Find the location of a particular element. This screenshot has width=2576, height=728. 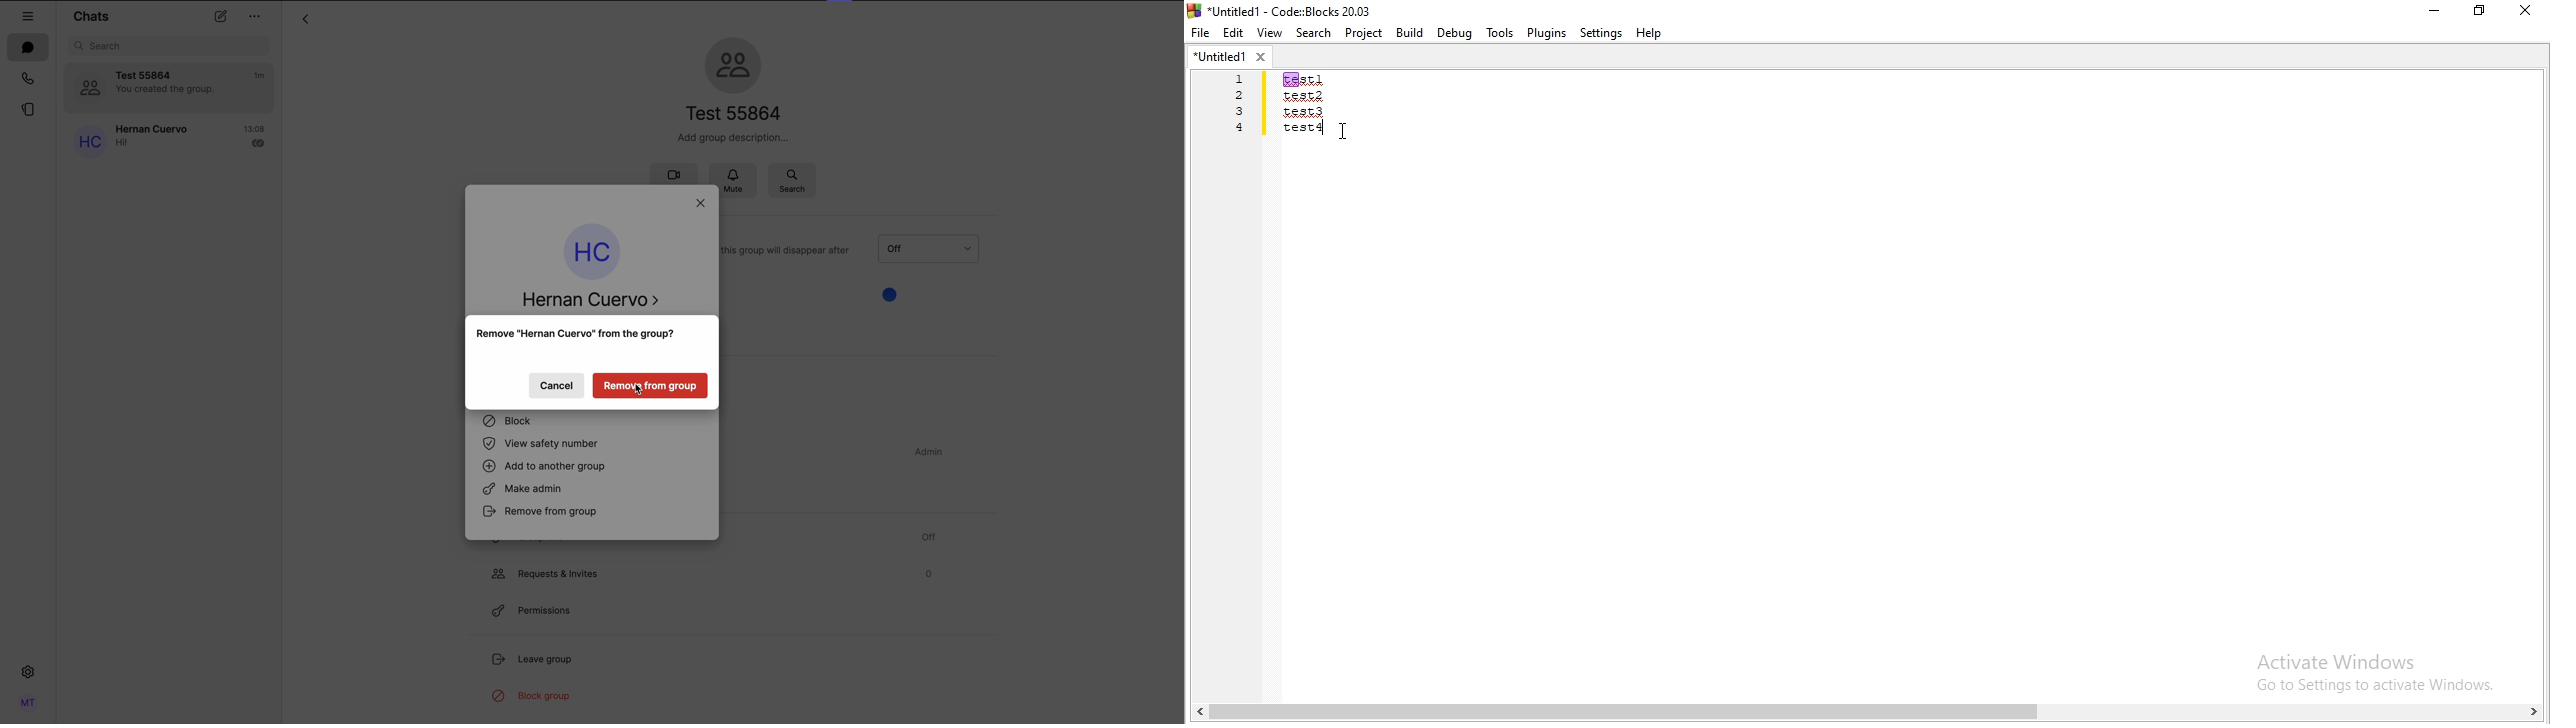

settings is located at coordinates (28, 674).